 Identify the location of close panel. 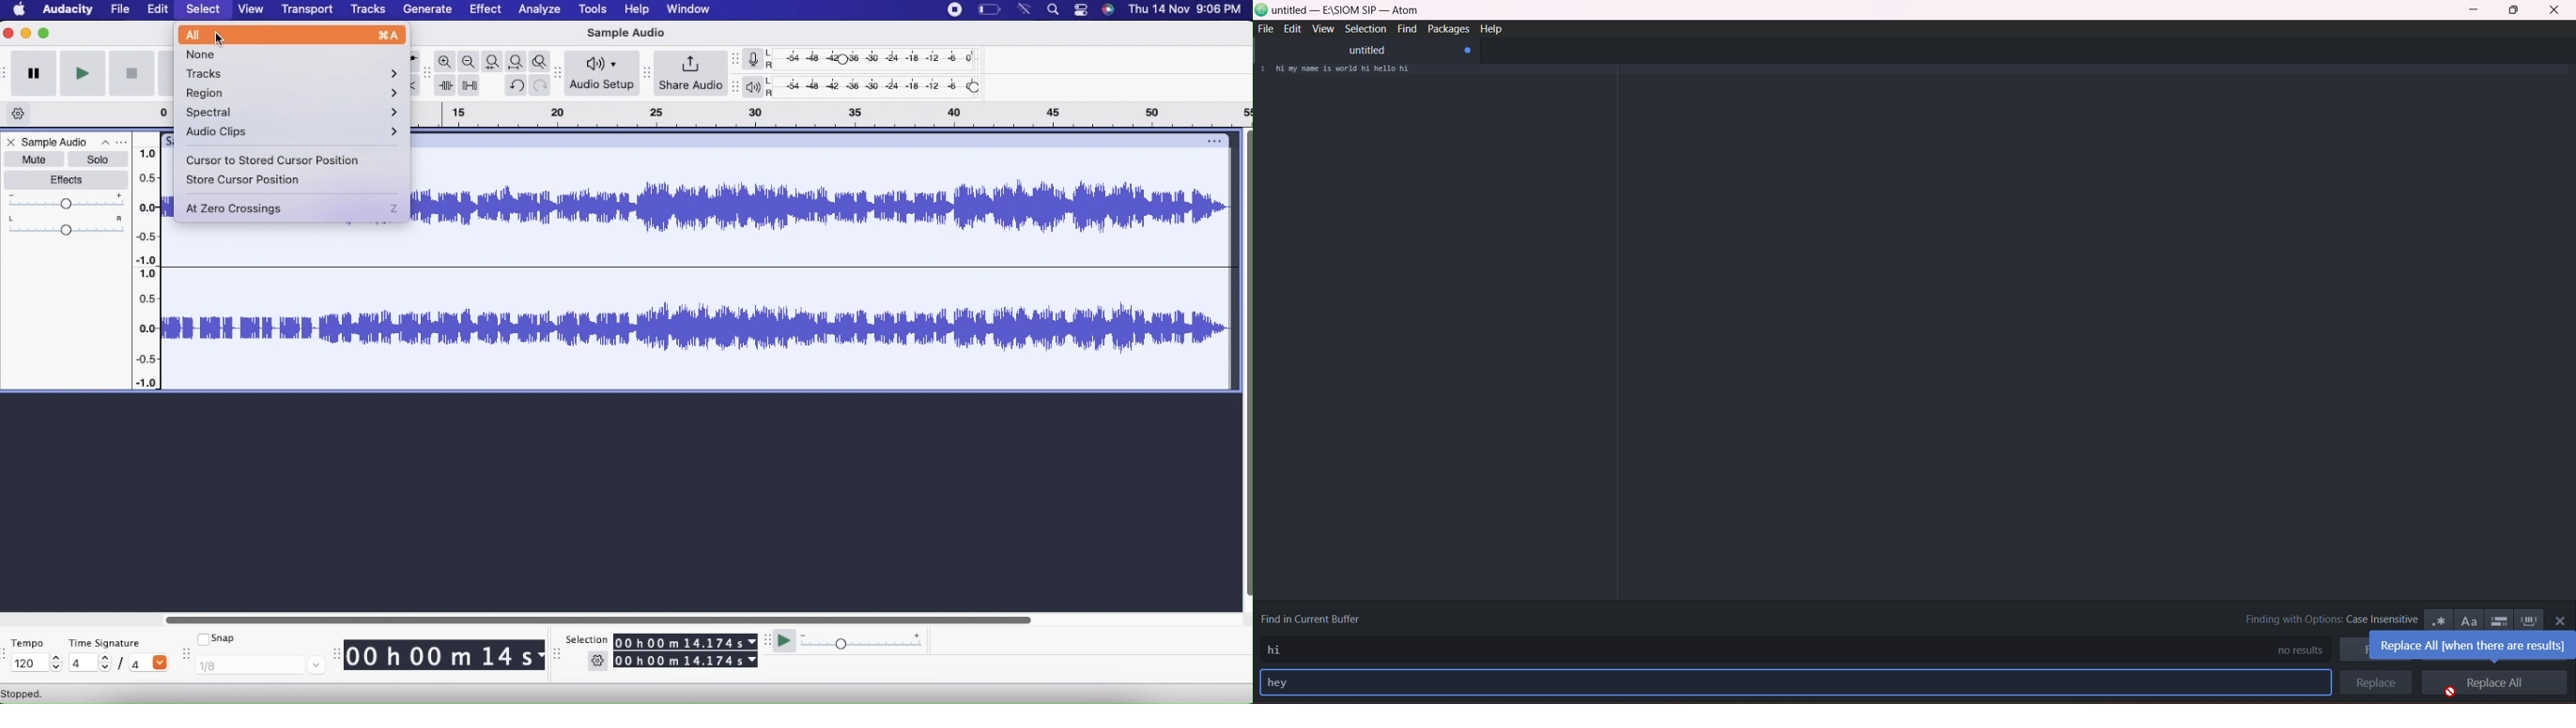
(2557, 623).